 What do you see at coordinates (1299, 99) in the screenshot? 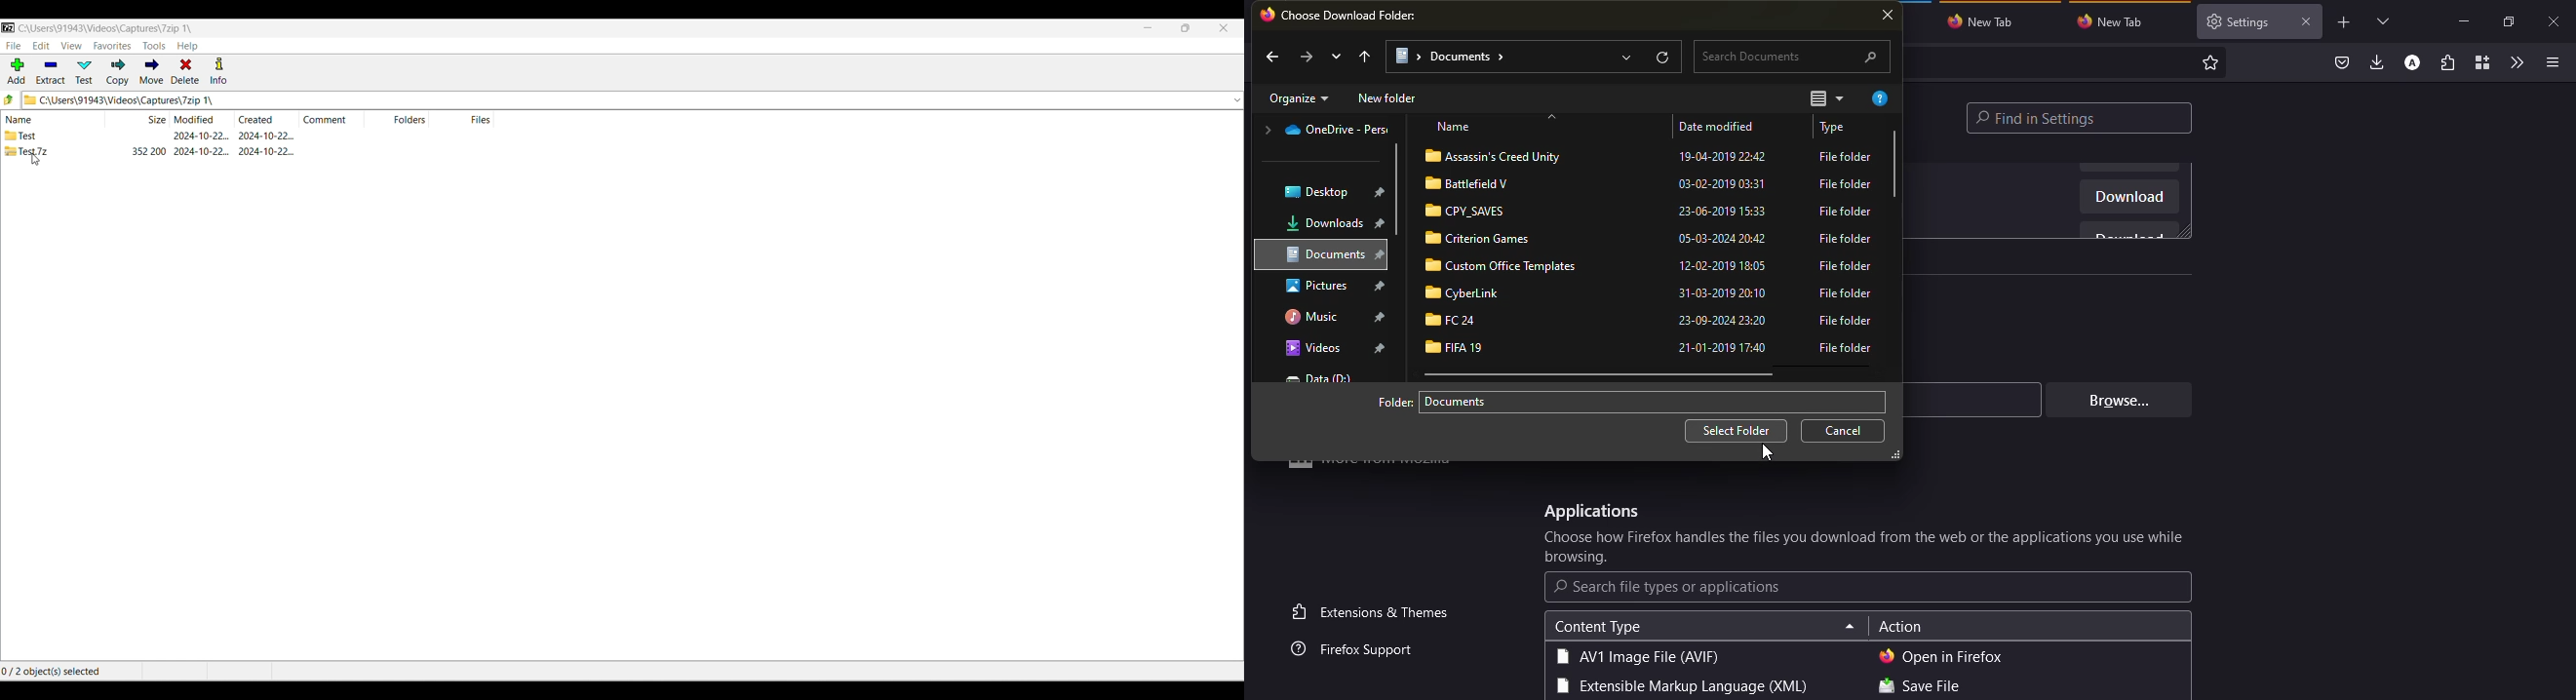
I see `organize` at bounding box center [1299, 99].